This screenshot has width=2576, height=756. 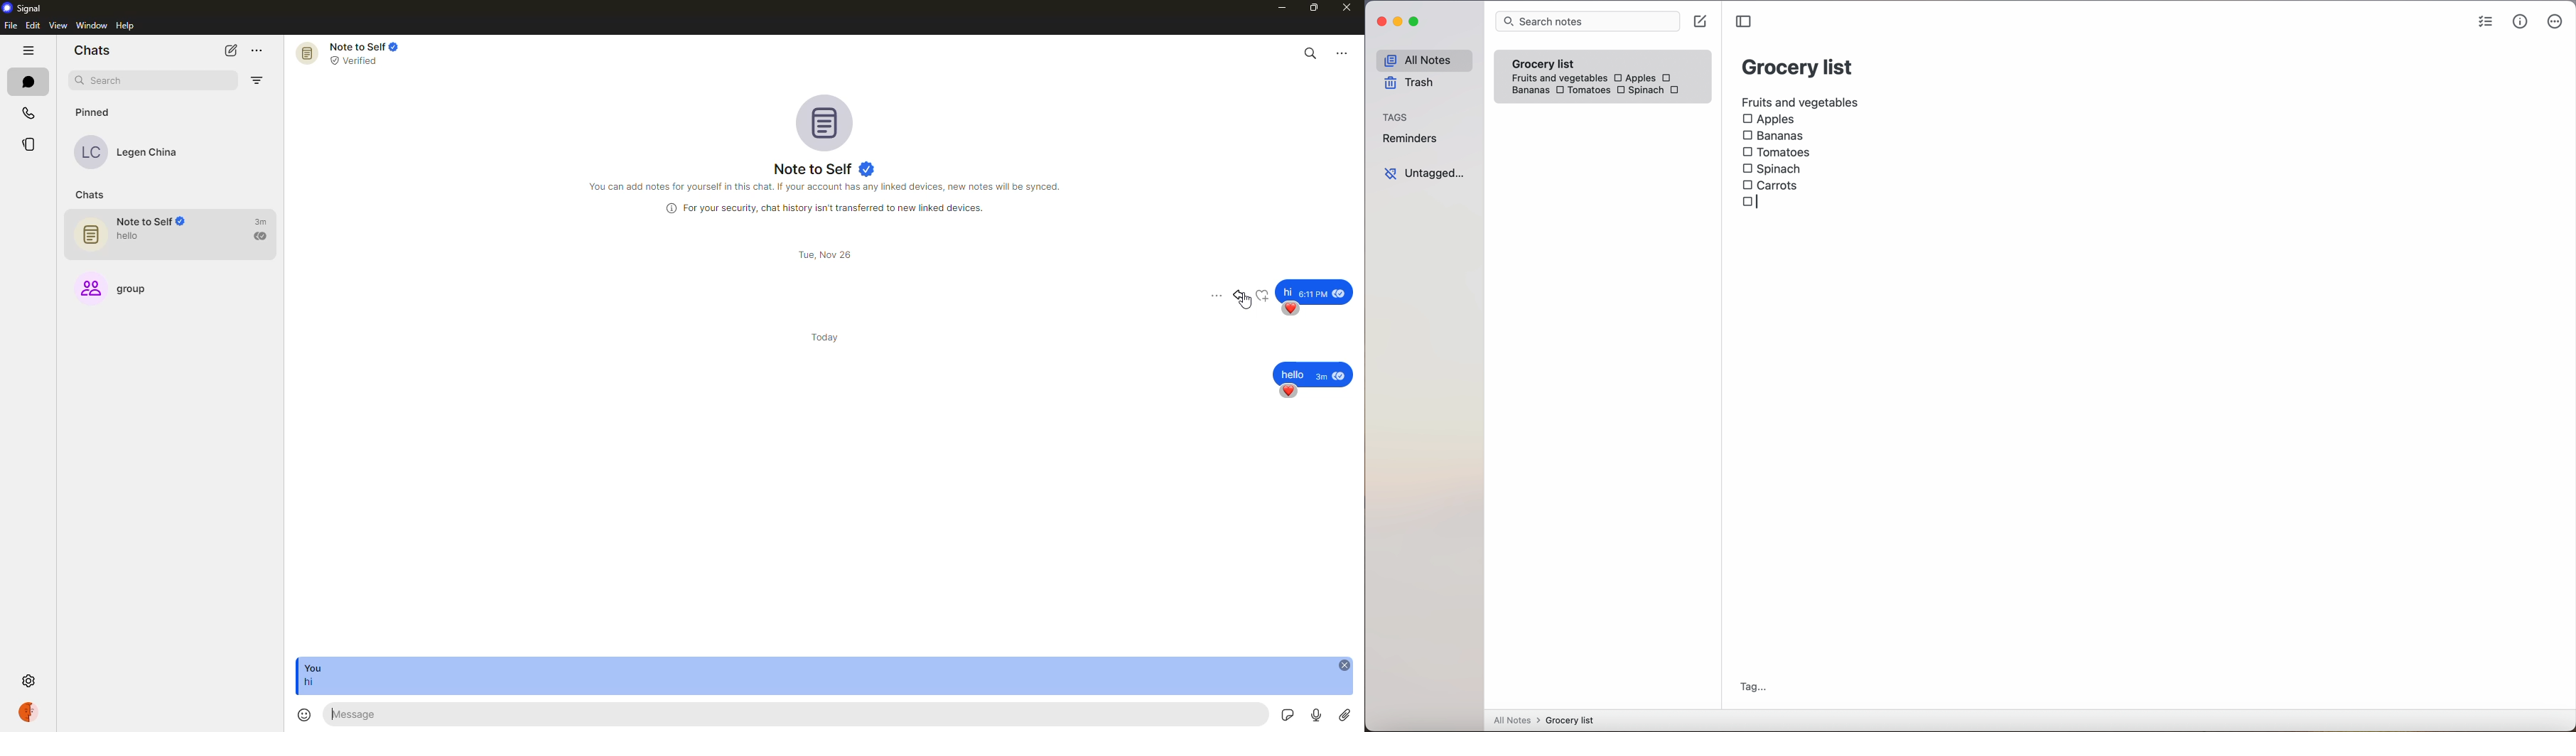 I want to click on chats, so click(x=94, y=50).